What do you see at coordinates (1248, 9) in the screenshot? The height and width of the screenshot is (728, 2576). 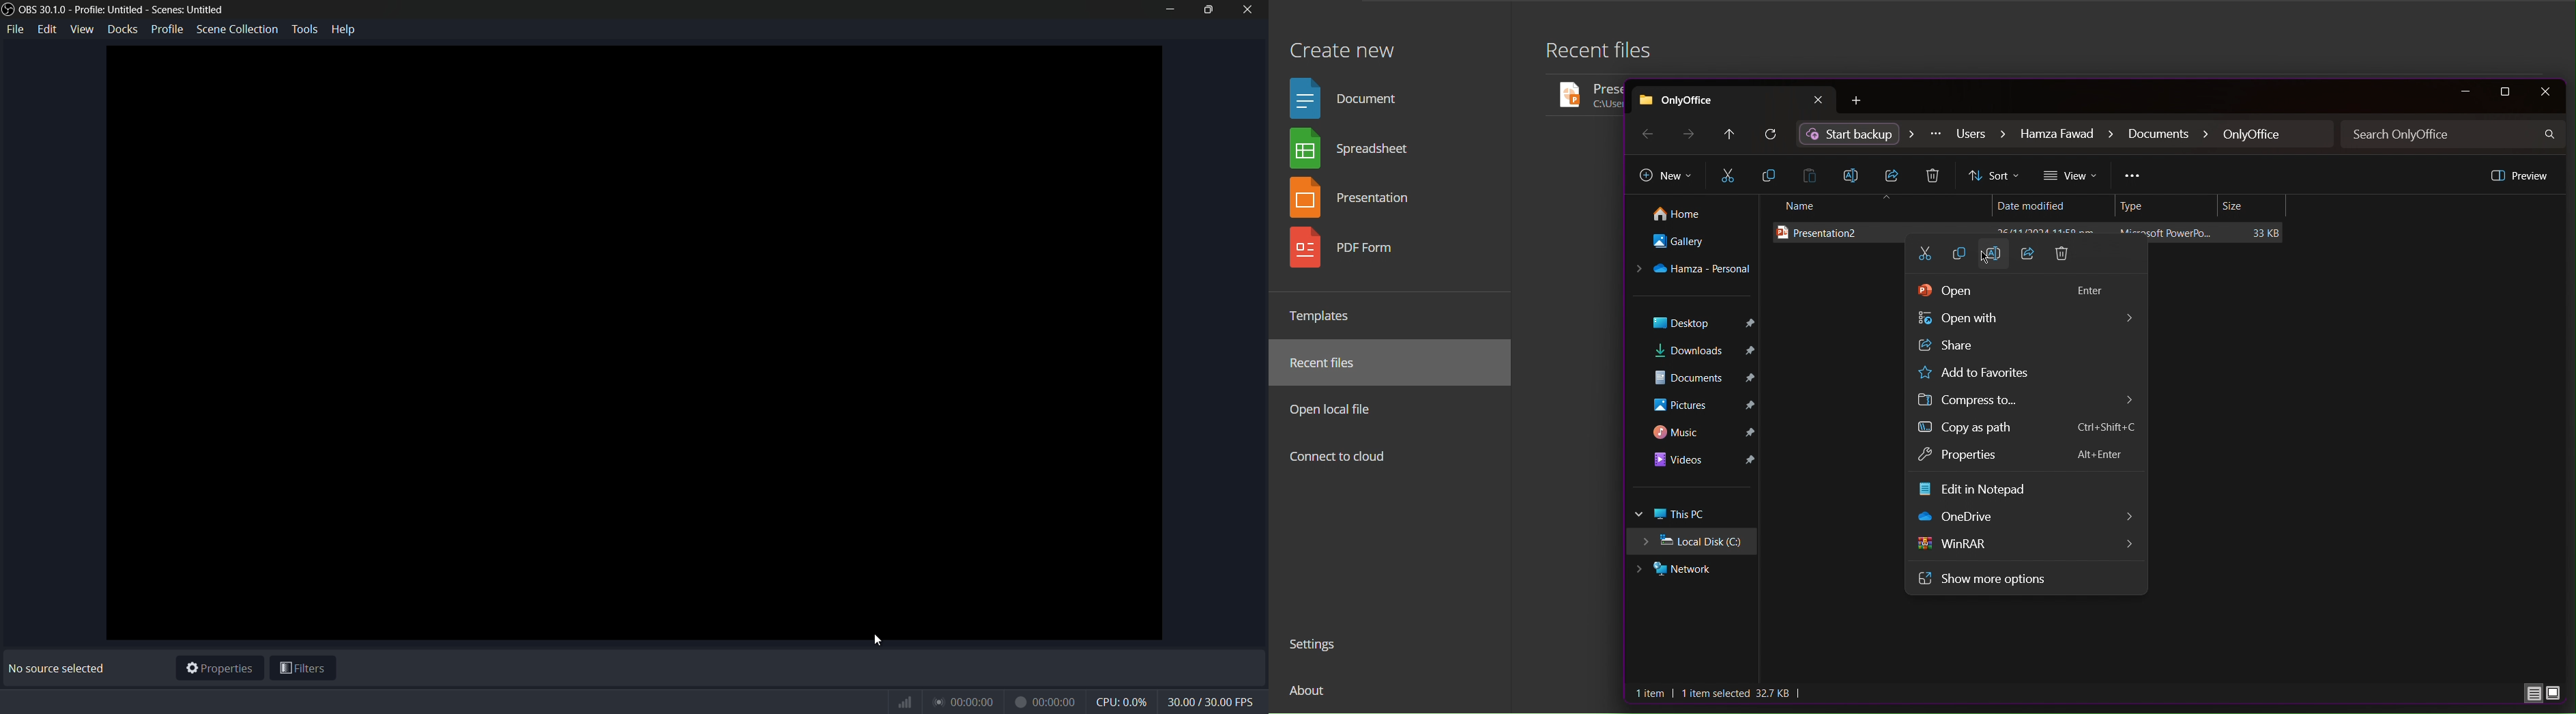 I see `close app` at bounding box center [1248, 9].